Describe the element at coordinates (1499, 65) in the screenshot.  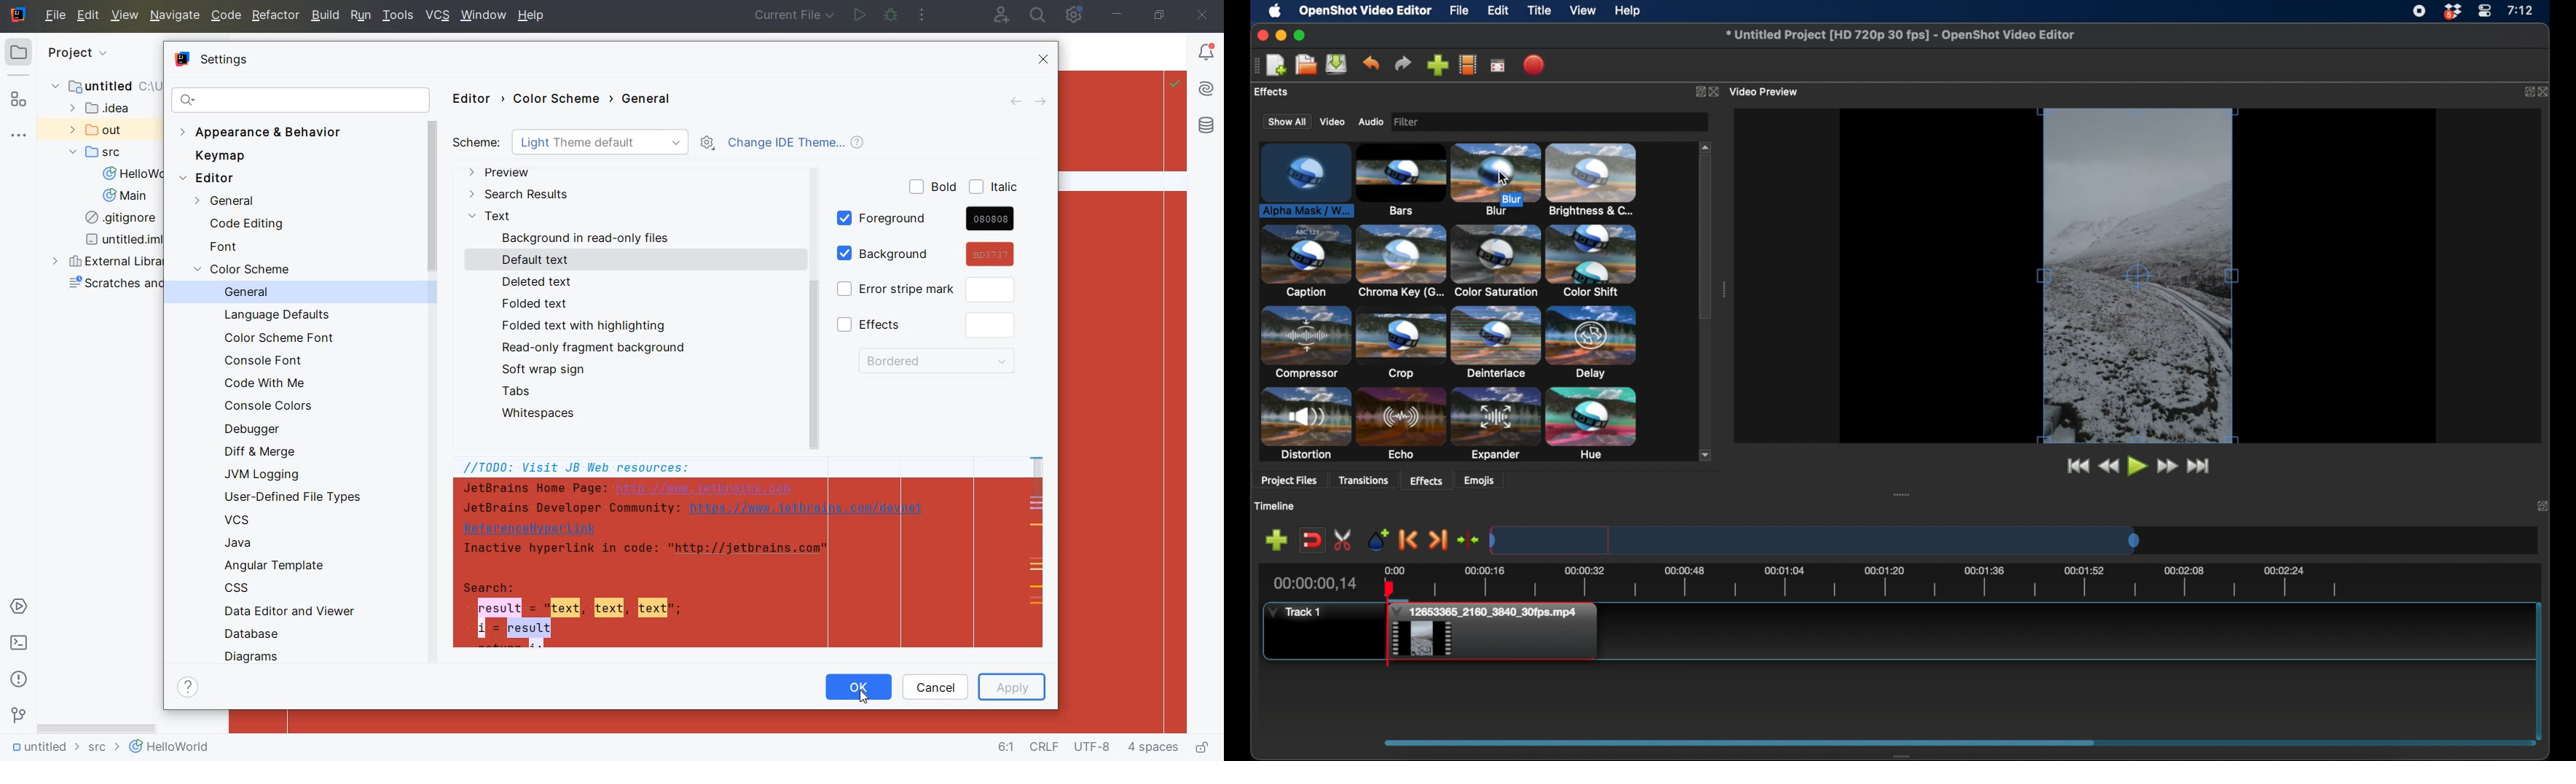
I see `fullscreen` at that location.